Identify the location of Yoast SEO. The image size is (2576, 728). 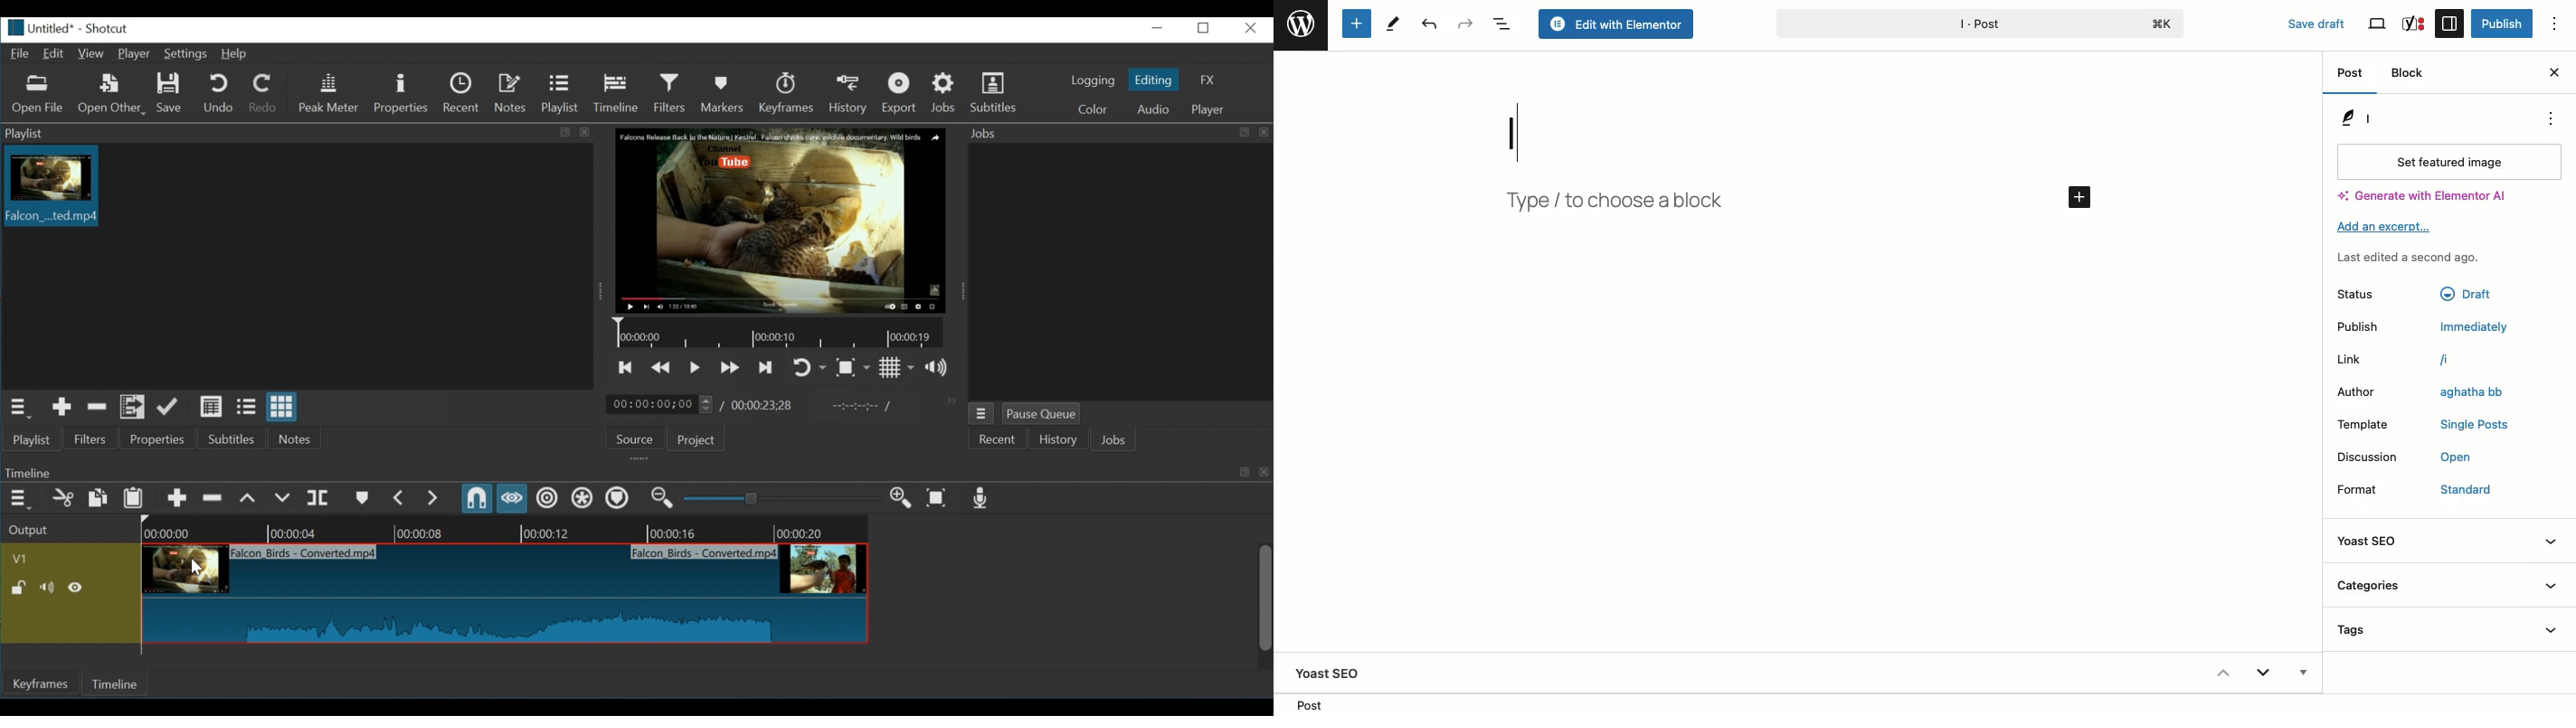
(1336, 673).